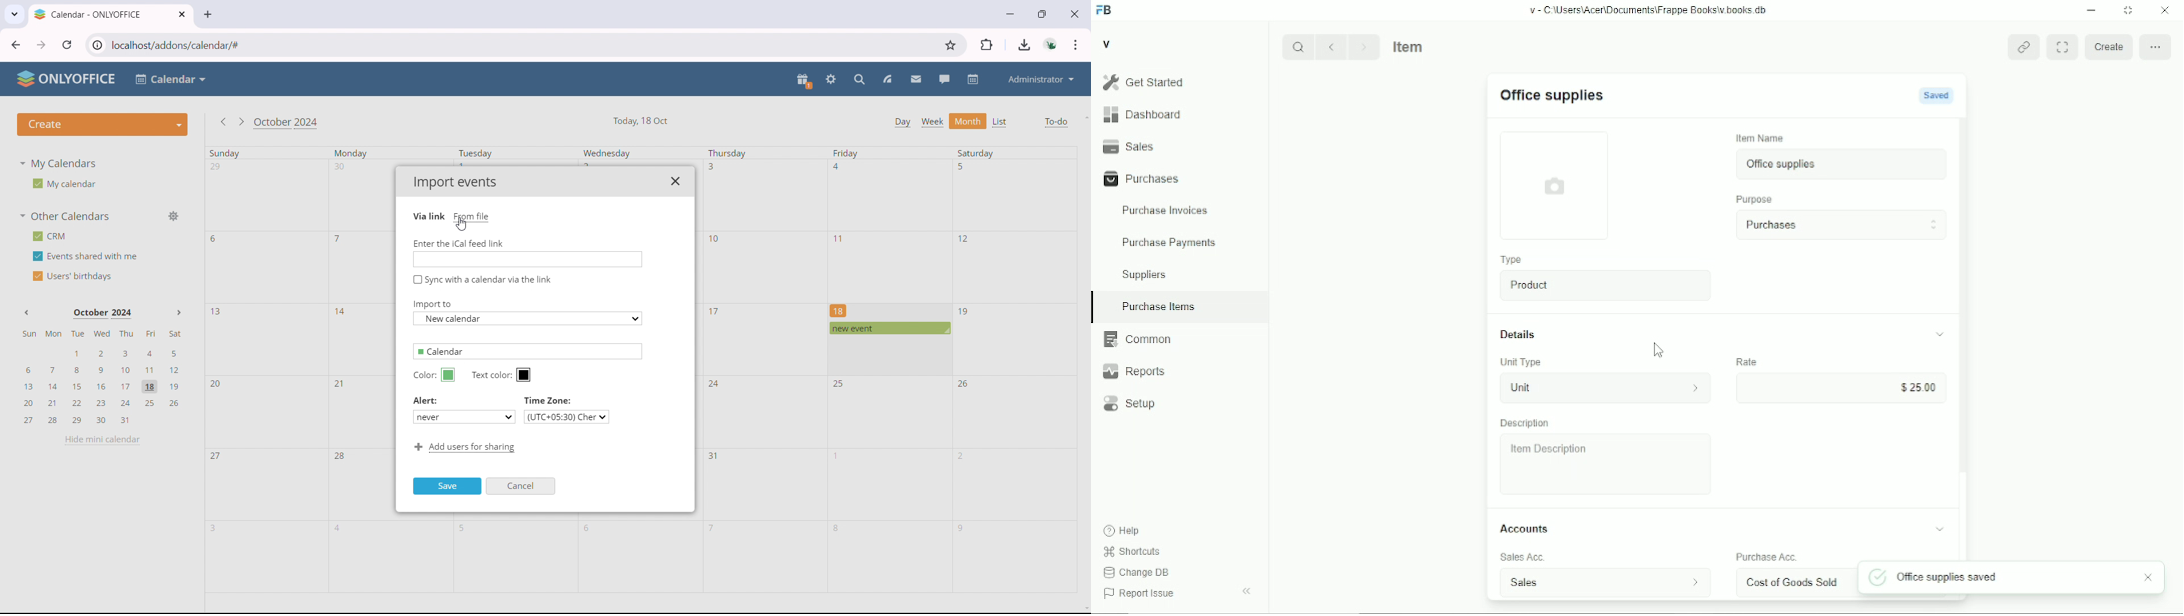  I want to click on report issue, so click(1139, 593).